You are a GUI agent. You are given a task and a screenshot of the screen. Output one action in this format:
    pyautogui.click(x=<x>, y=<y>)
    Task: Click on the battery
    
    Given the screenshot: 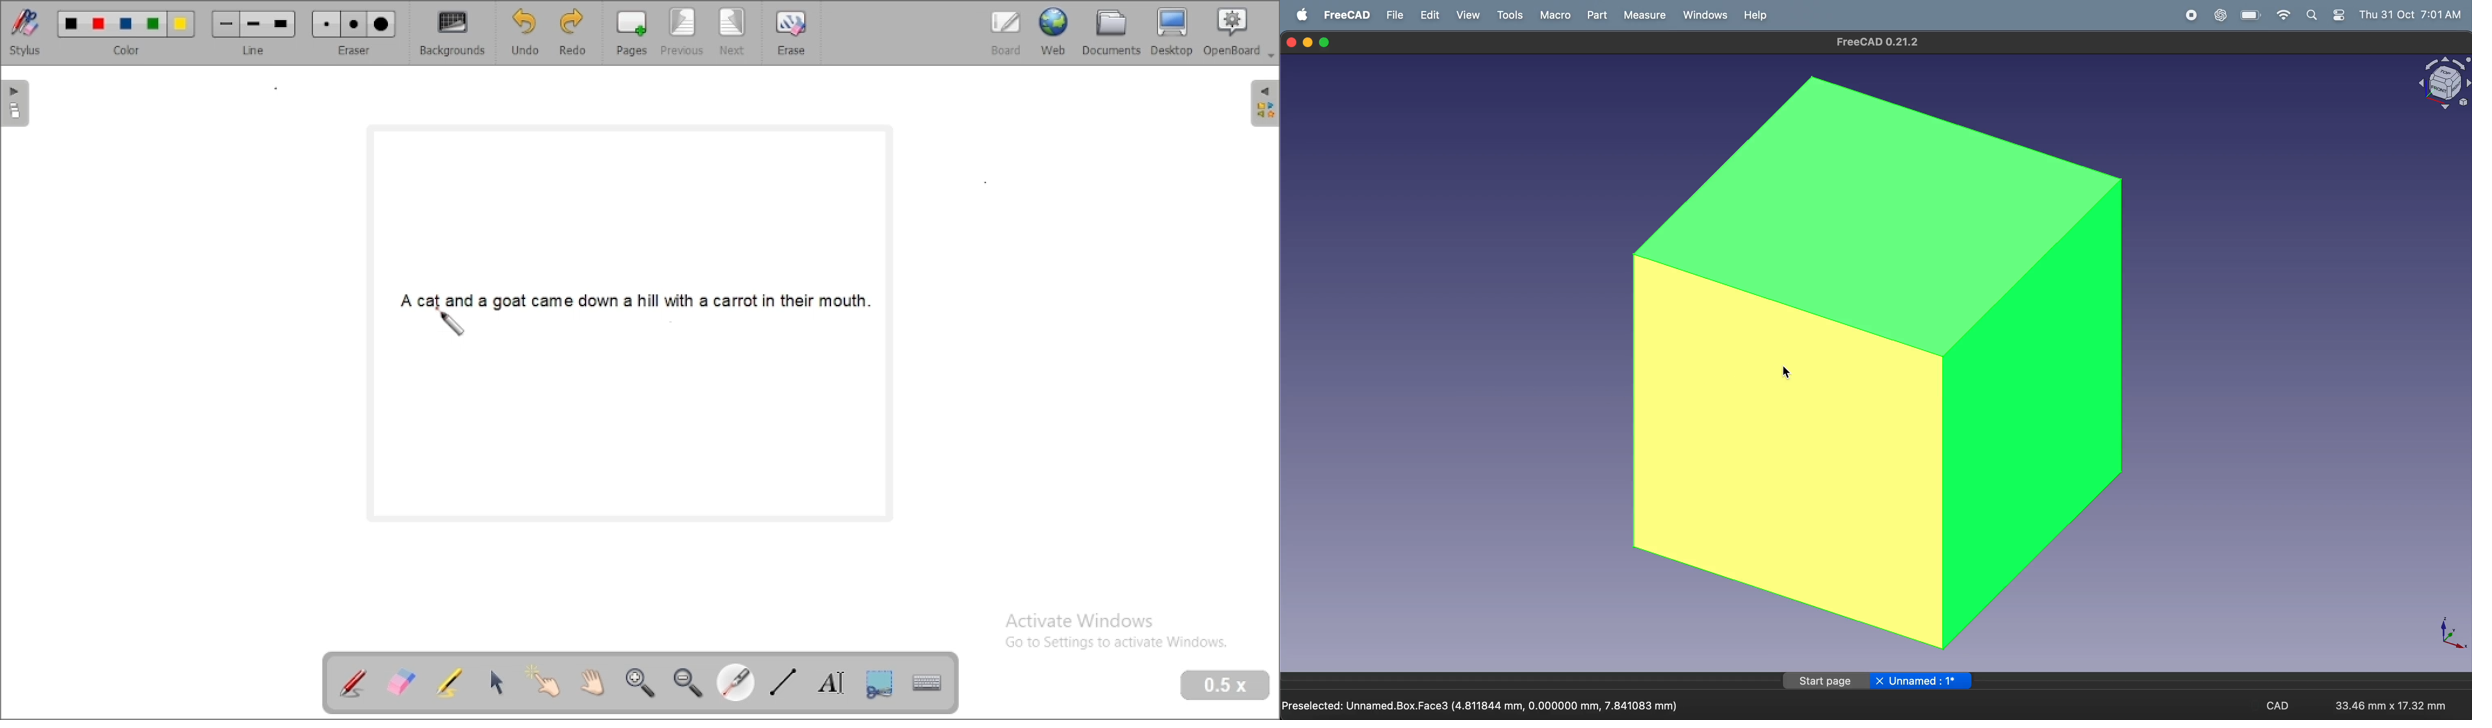 What is the action you would take?
    pyautogui.click(x=2248, y=16)
    